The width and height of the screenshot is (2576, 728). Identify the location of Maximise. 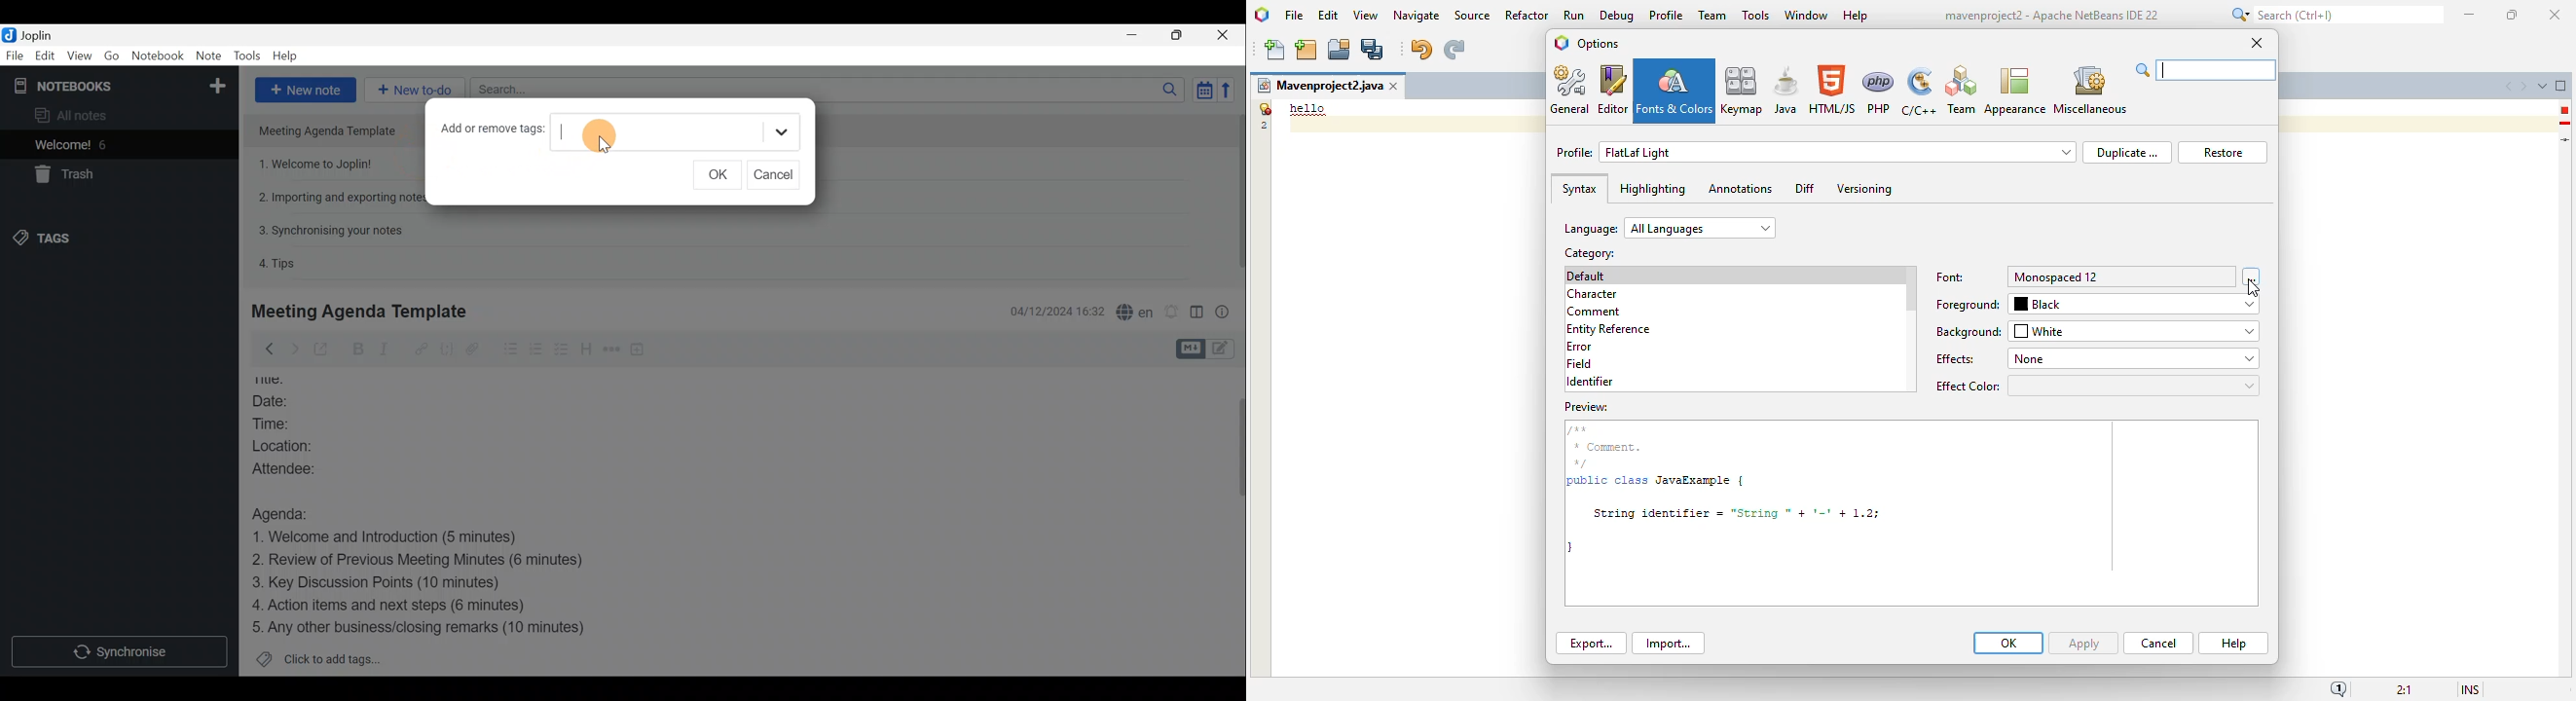
(1177, 36).